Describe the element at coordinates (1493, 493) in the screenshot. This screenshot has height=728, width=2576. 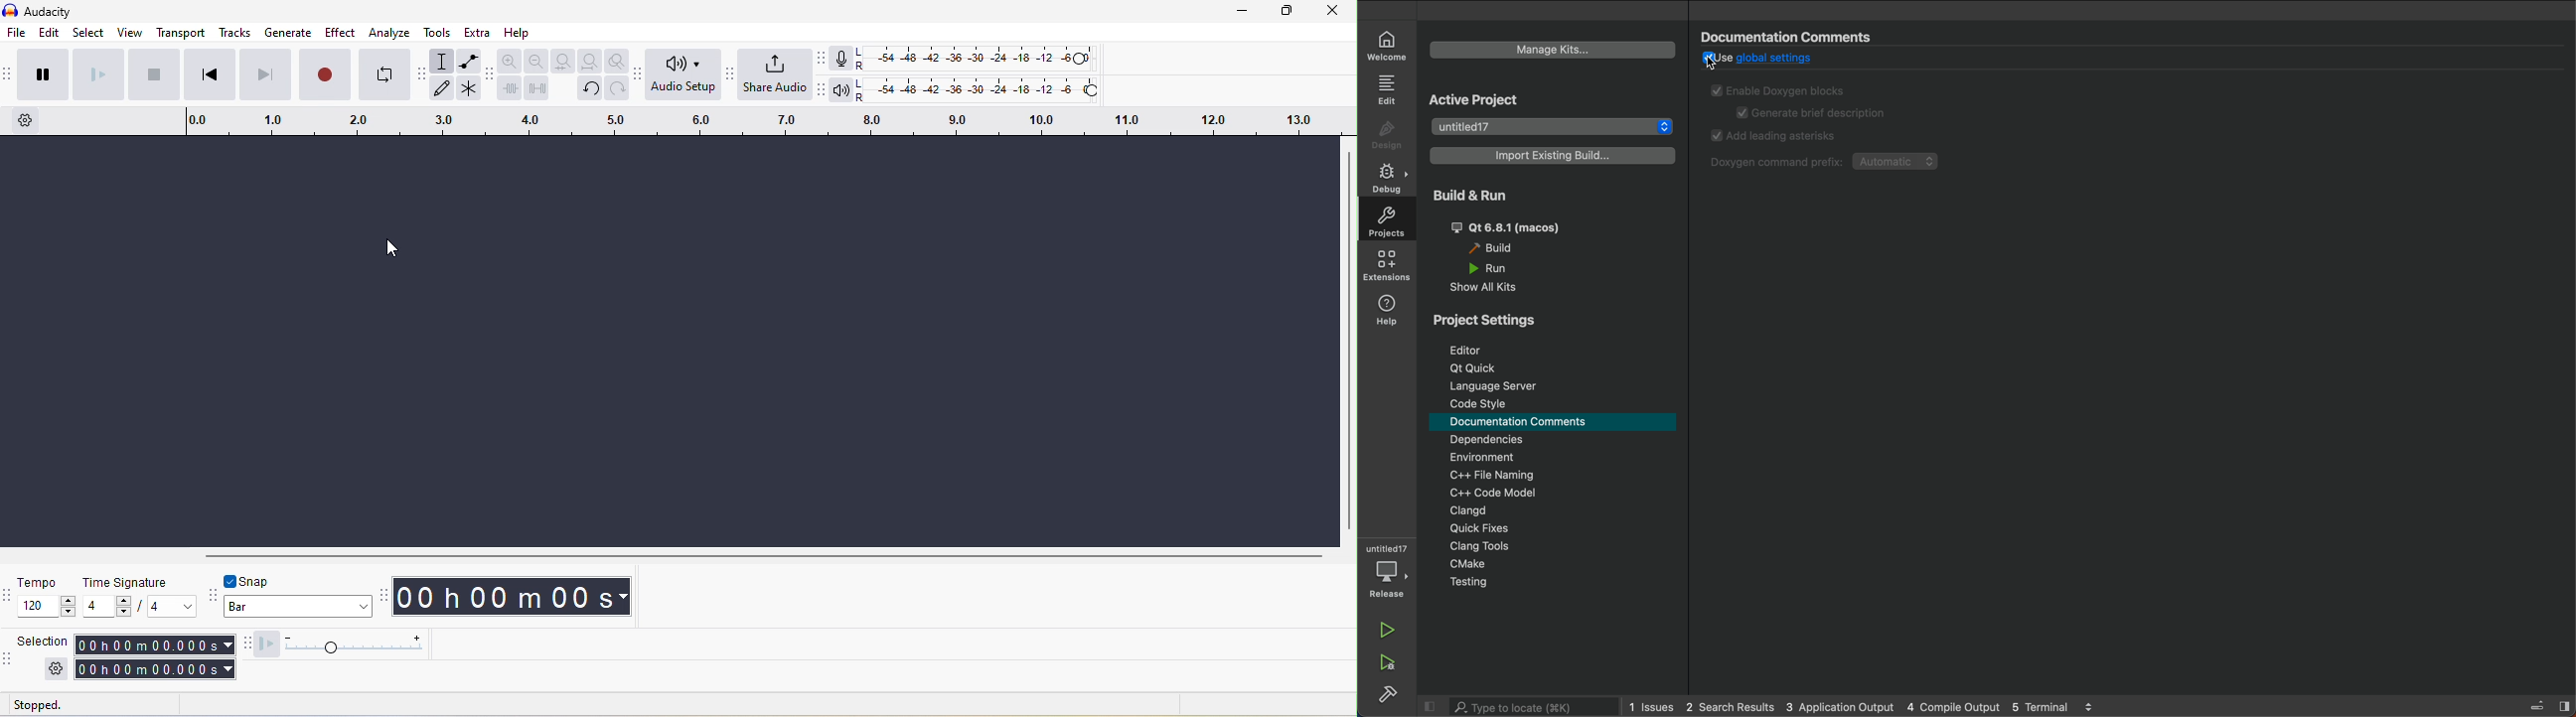
I see `c model` at that location.